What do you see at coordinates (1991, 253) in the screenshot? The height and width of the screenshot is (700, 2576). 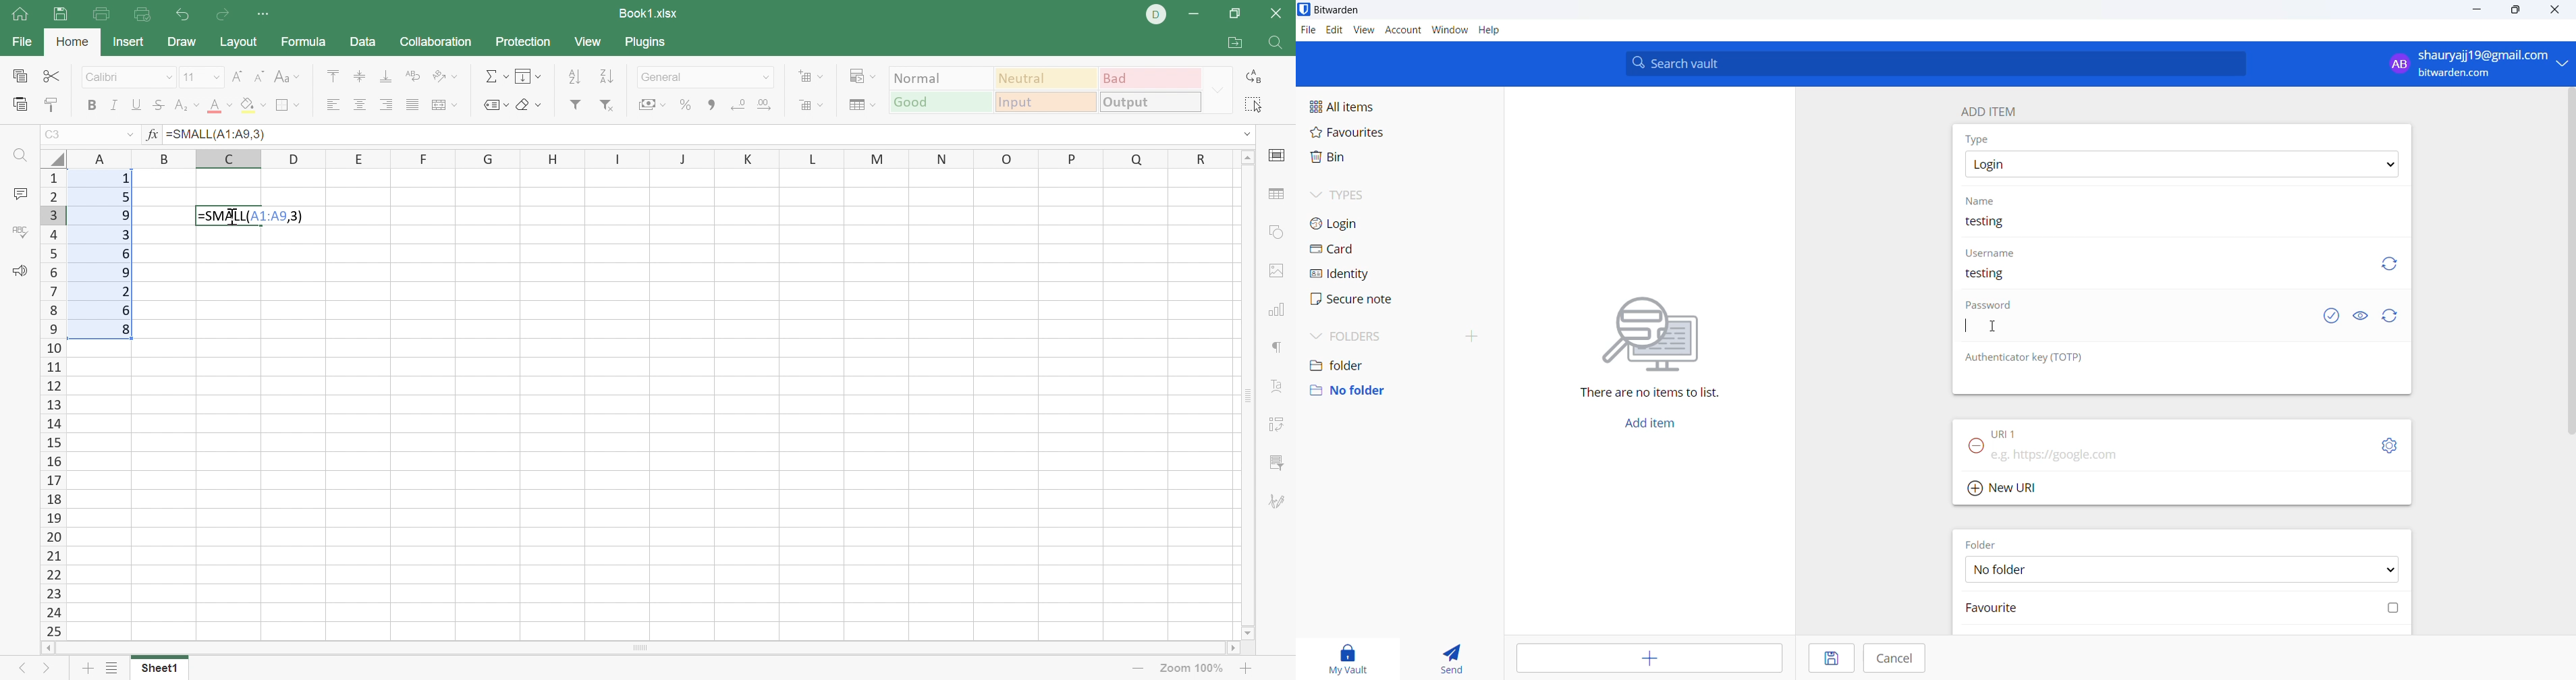 I see `username heading` at bounding box center [1991, 253].